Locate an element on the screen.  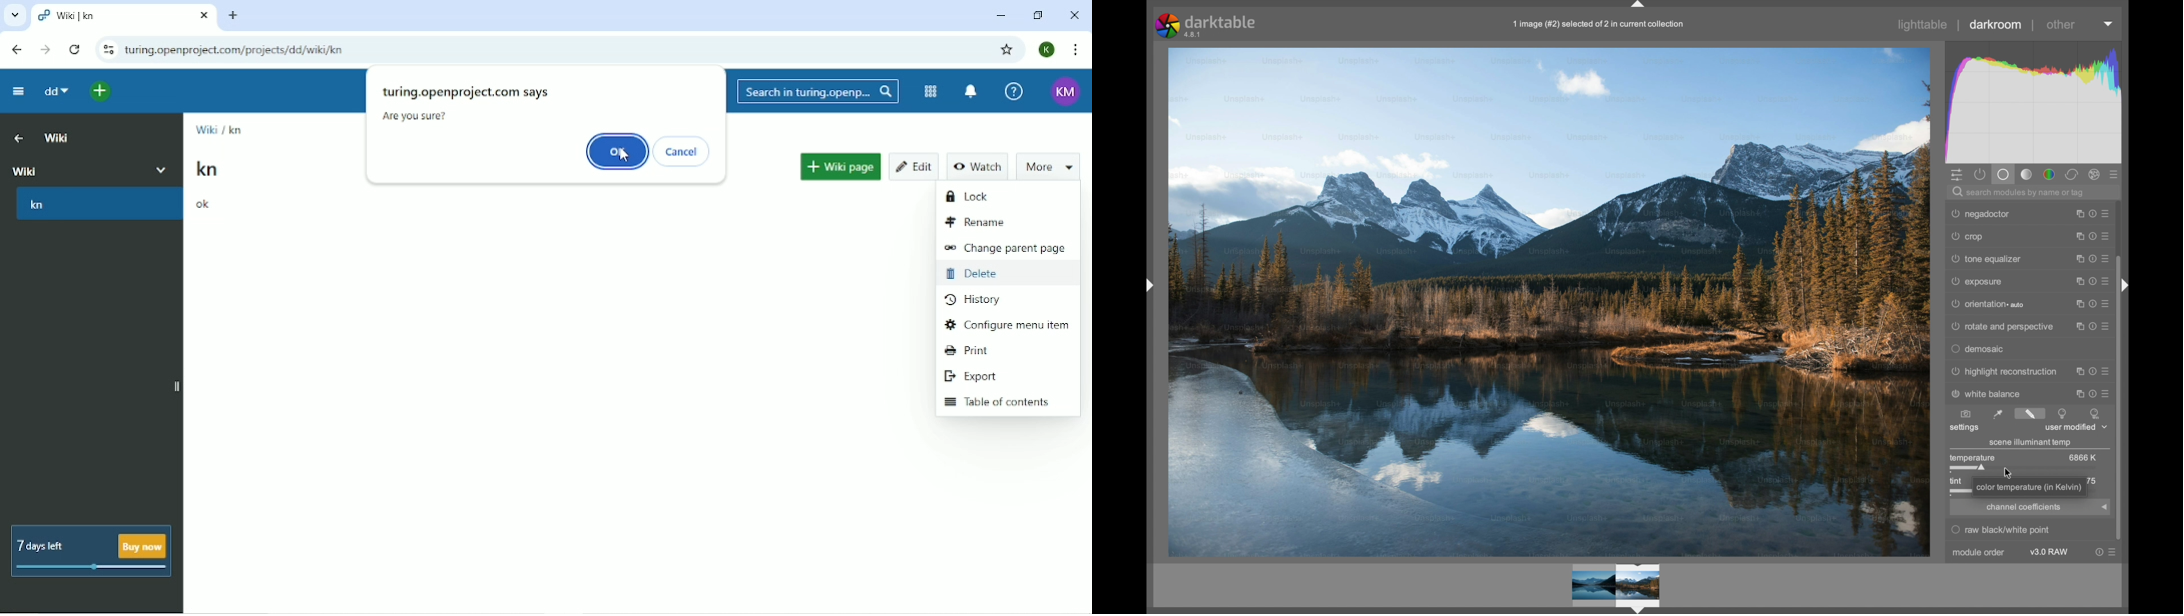
tone is located at coordinates (2027, 174).